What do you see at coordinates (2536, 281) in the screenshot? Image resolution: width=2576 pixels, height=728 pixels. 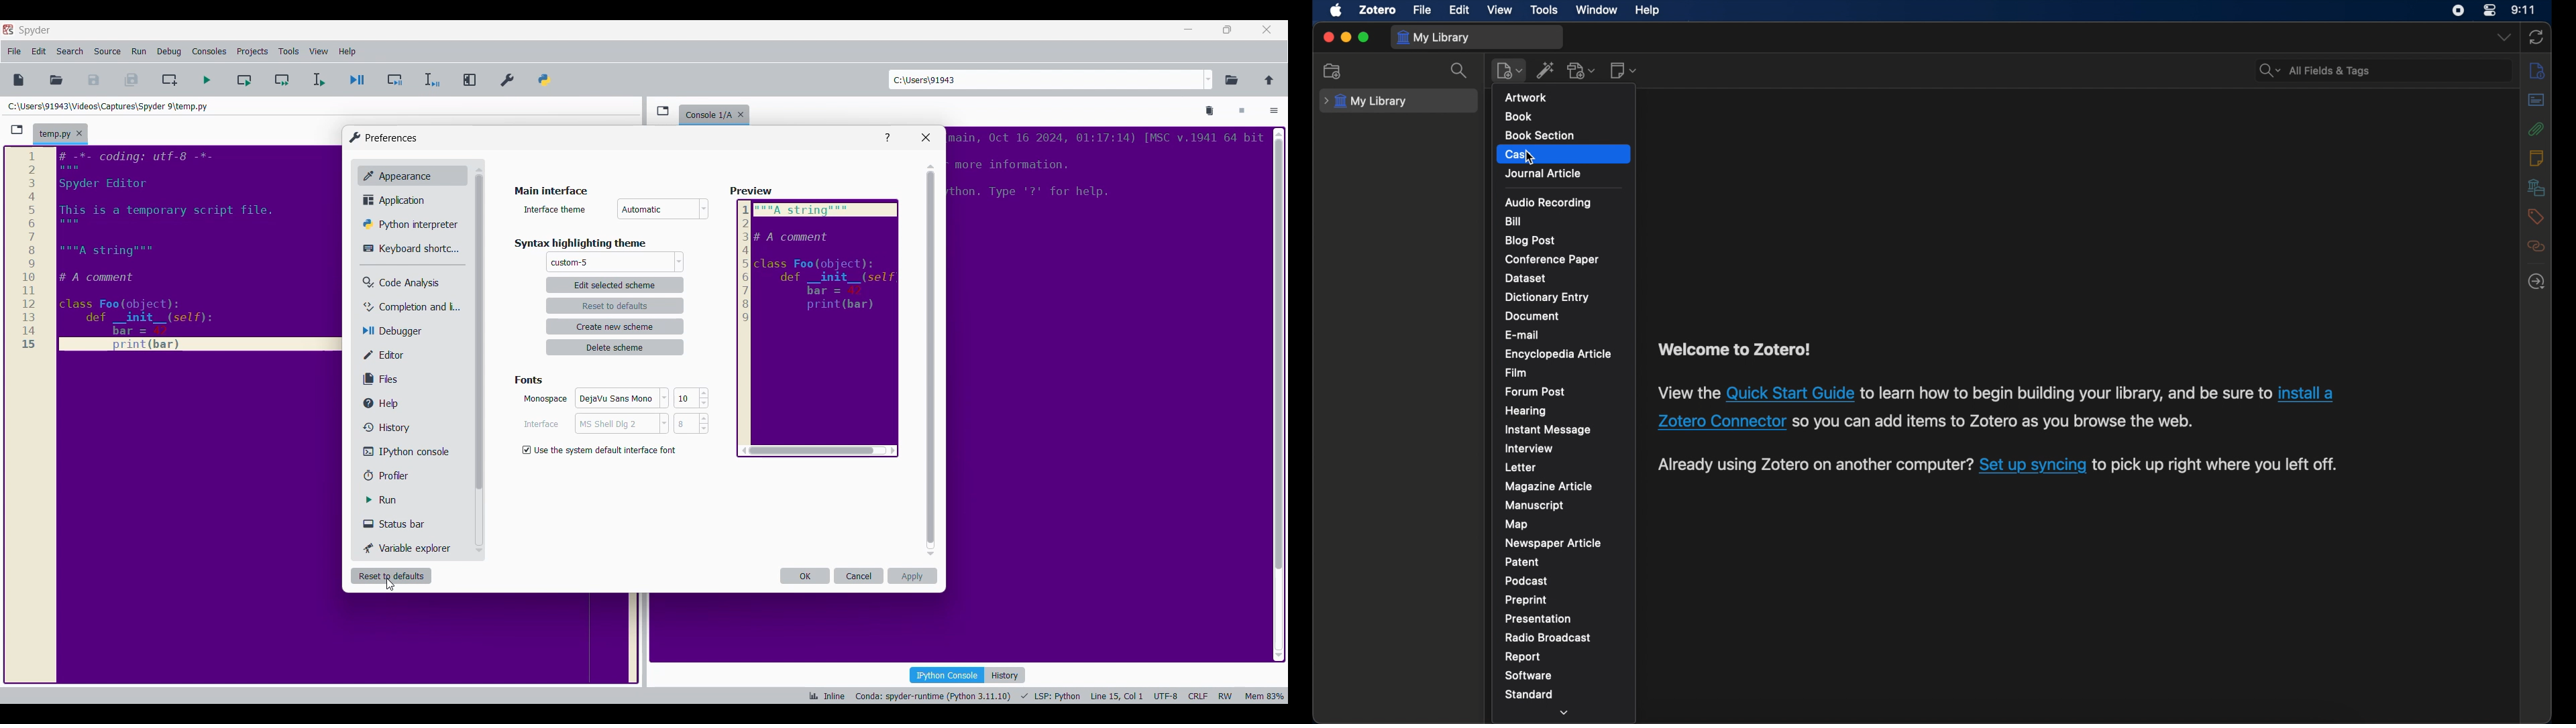 I see `locate` at bounding box center [2536, 281].